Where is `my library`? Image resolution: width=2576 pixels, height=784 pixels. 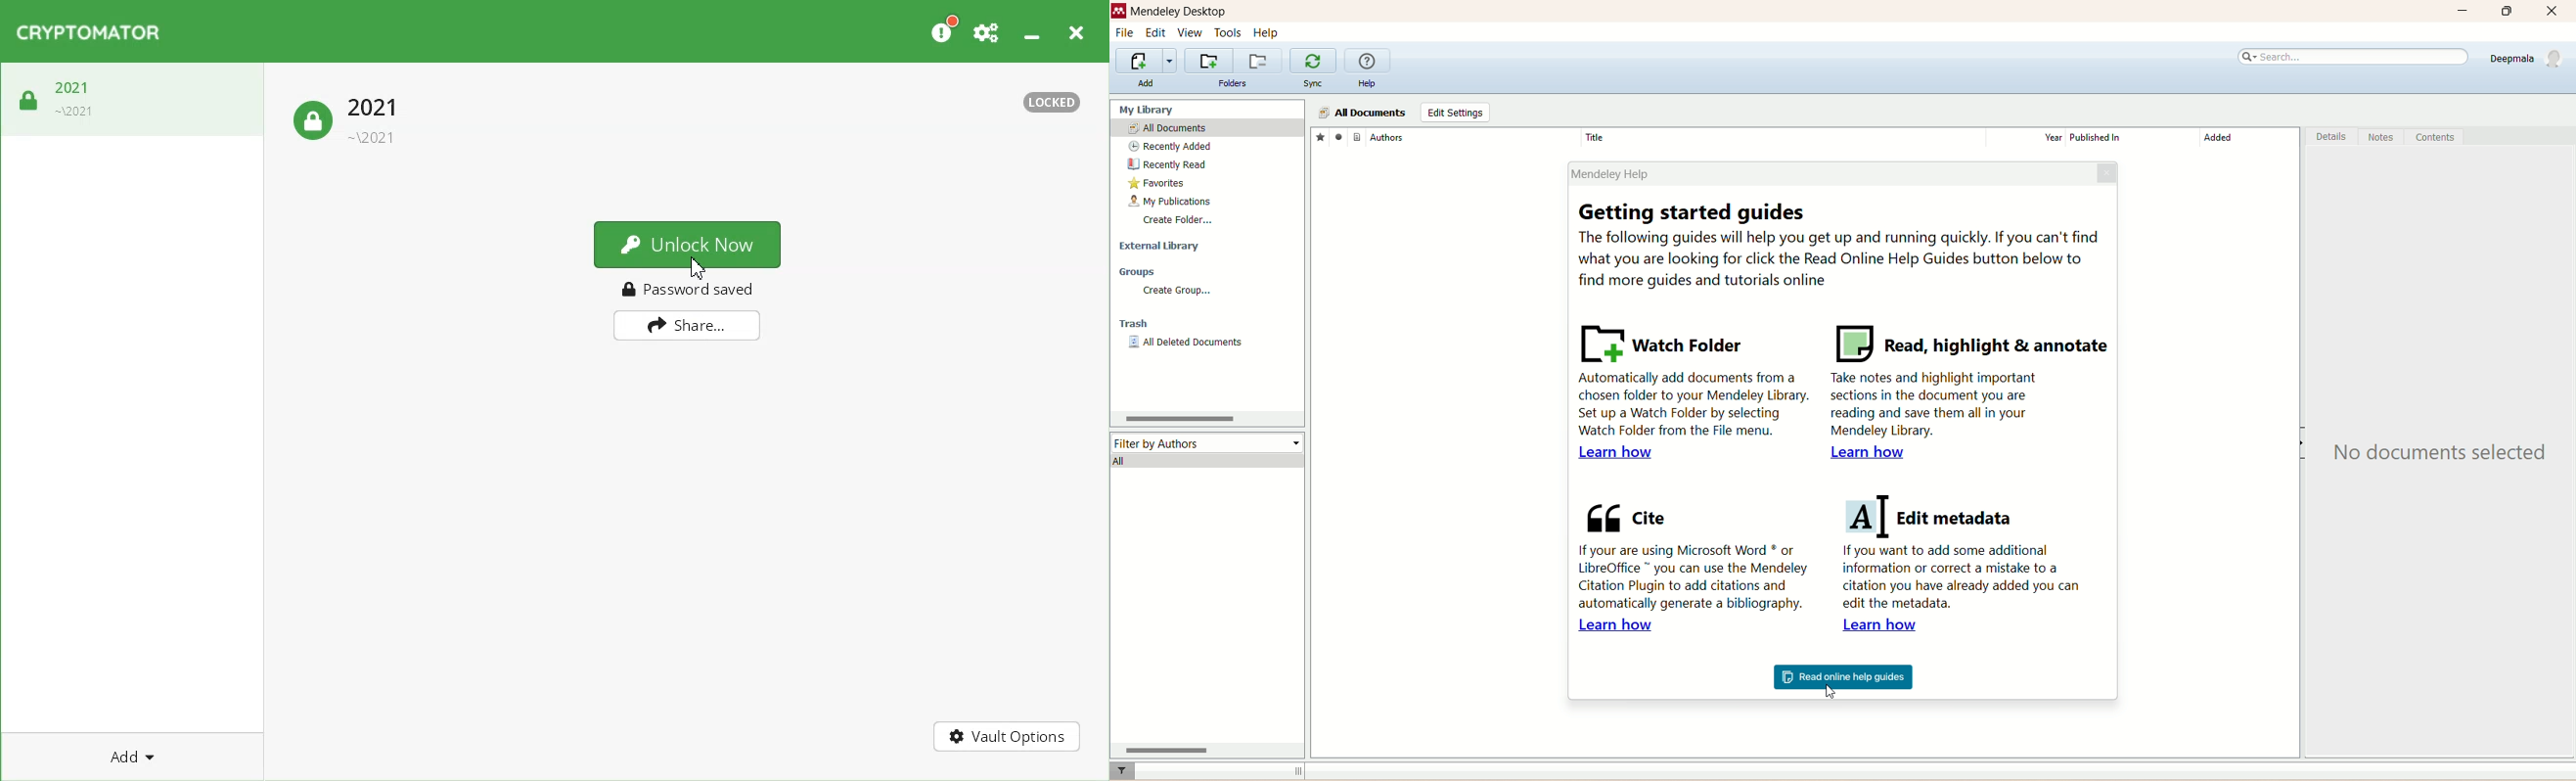
my library is located at coordinates (1150, 109).